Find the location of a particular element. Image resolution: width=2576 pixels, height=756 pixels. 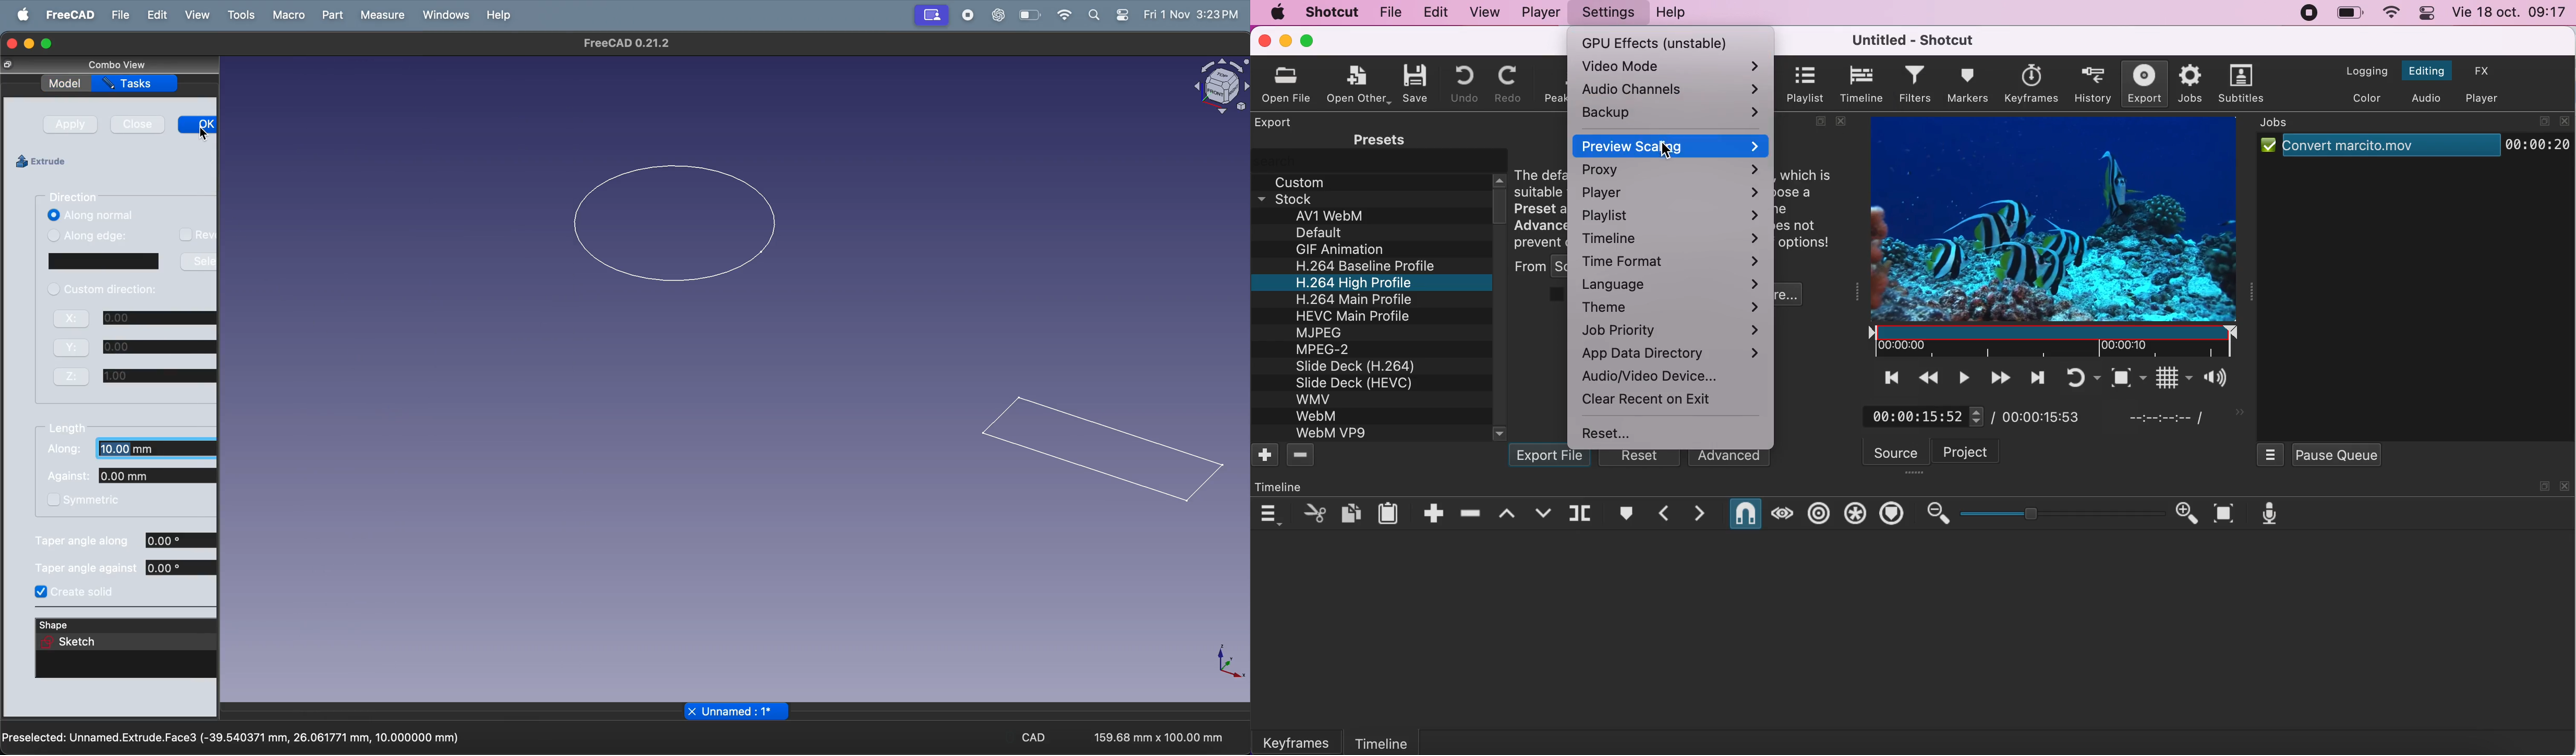

H.264 Baseline Profile is located at coordinates (1370, 264).